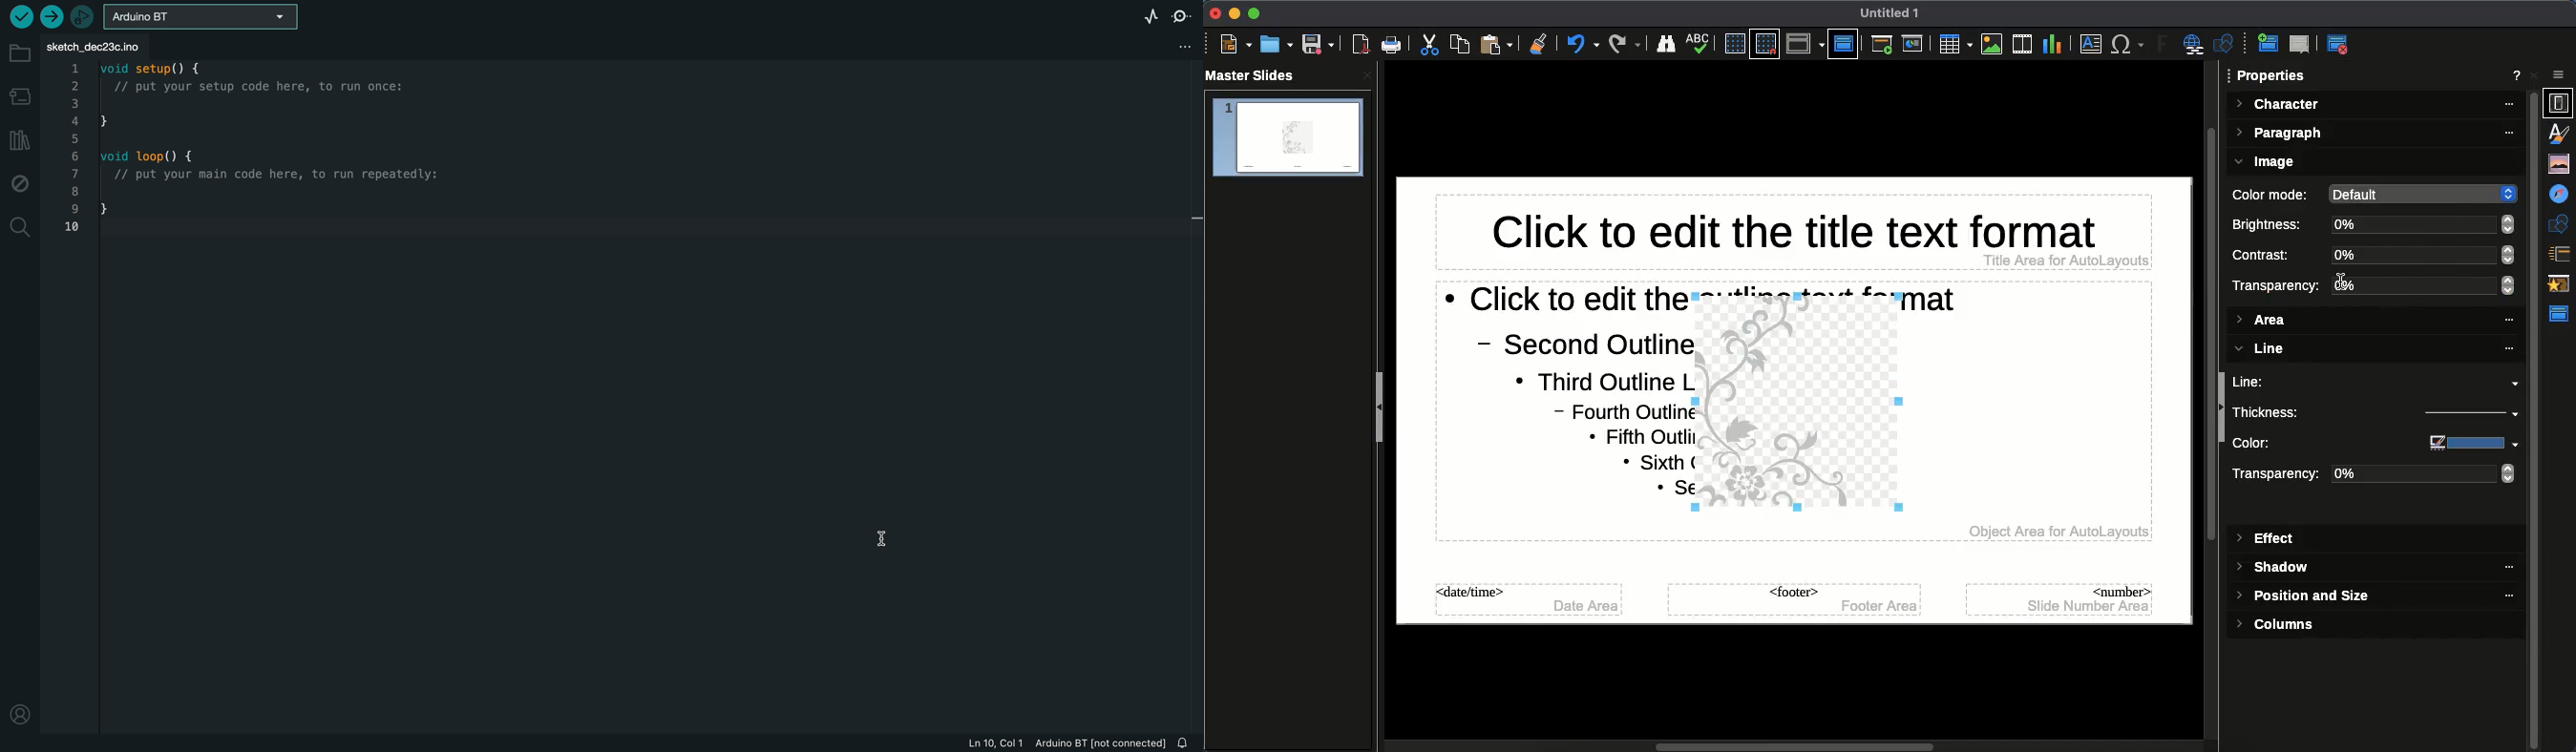 The width and height of the screenshot is (2576, 756). I want to click on New master, so click(2266, 45).